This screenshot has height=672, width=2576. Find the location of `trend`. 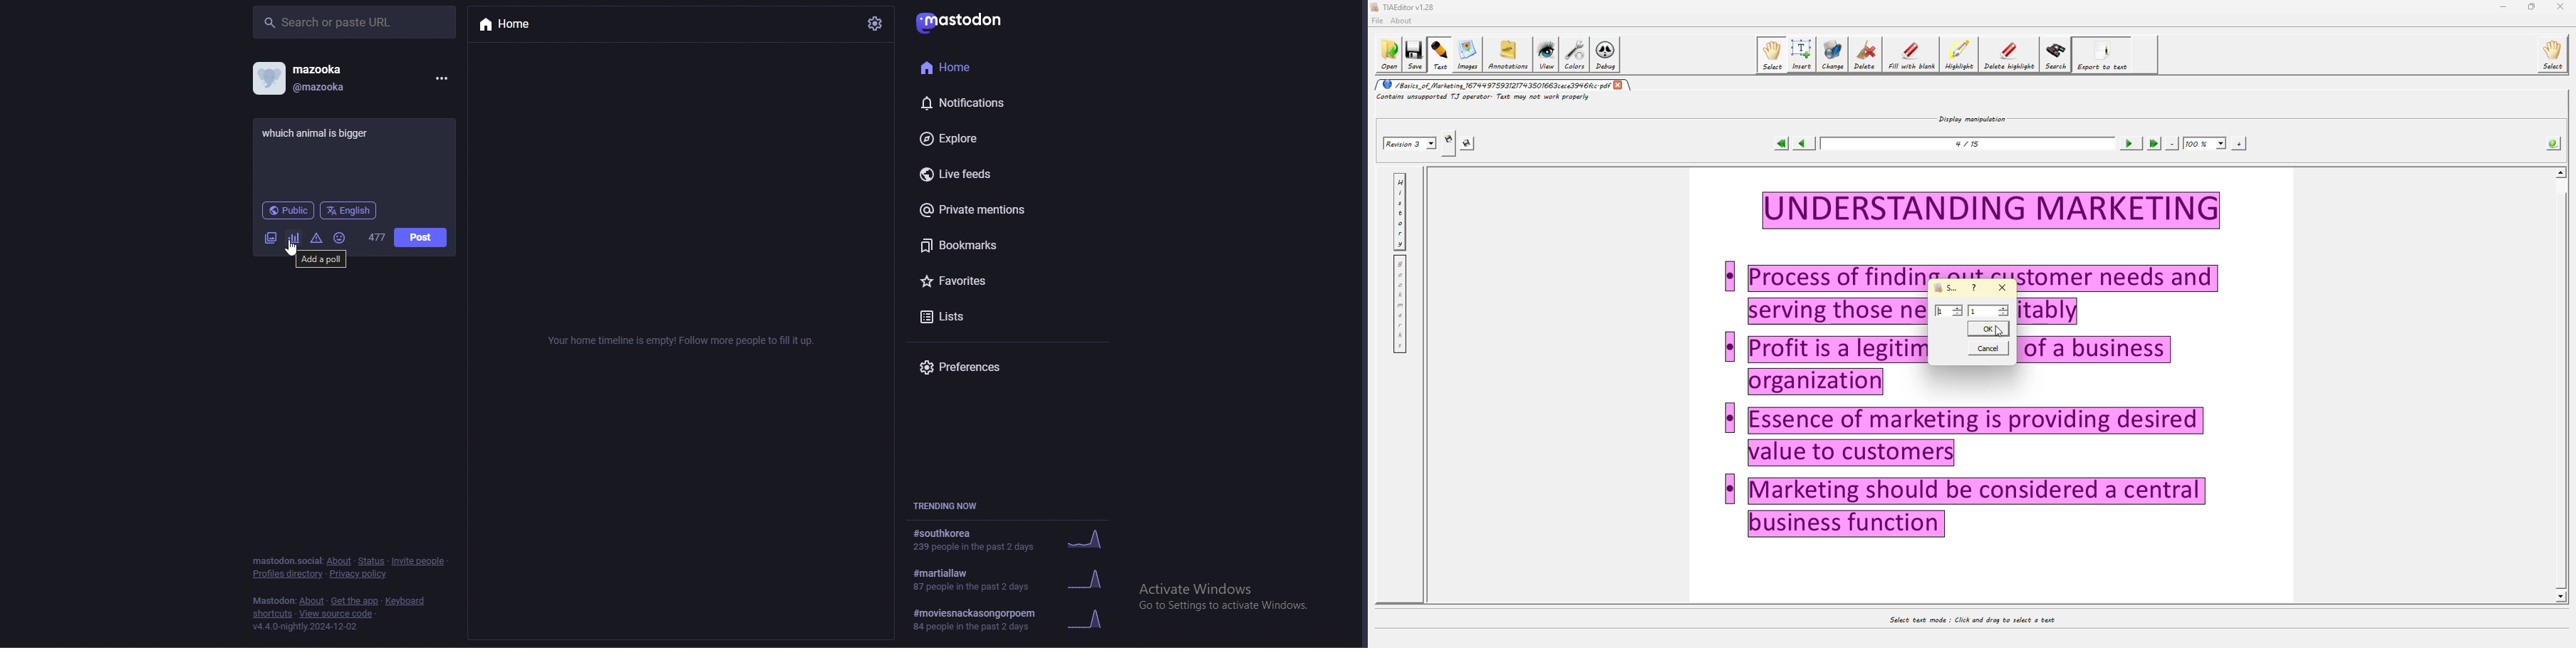

trend is located at coordinates (1014, 538).